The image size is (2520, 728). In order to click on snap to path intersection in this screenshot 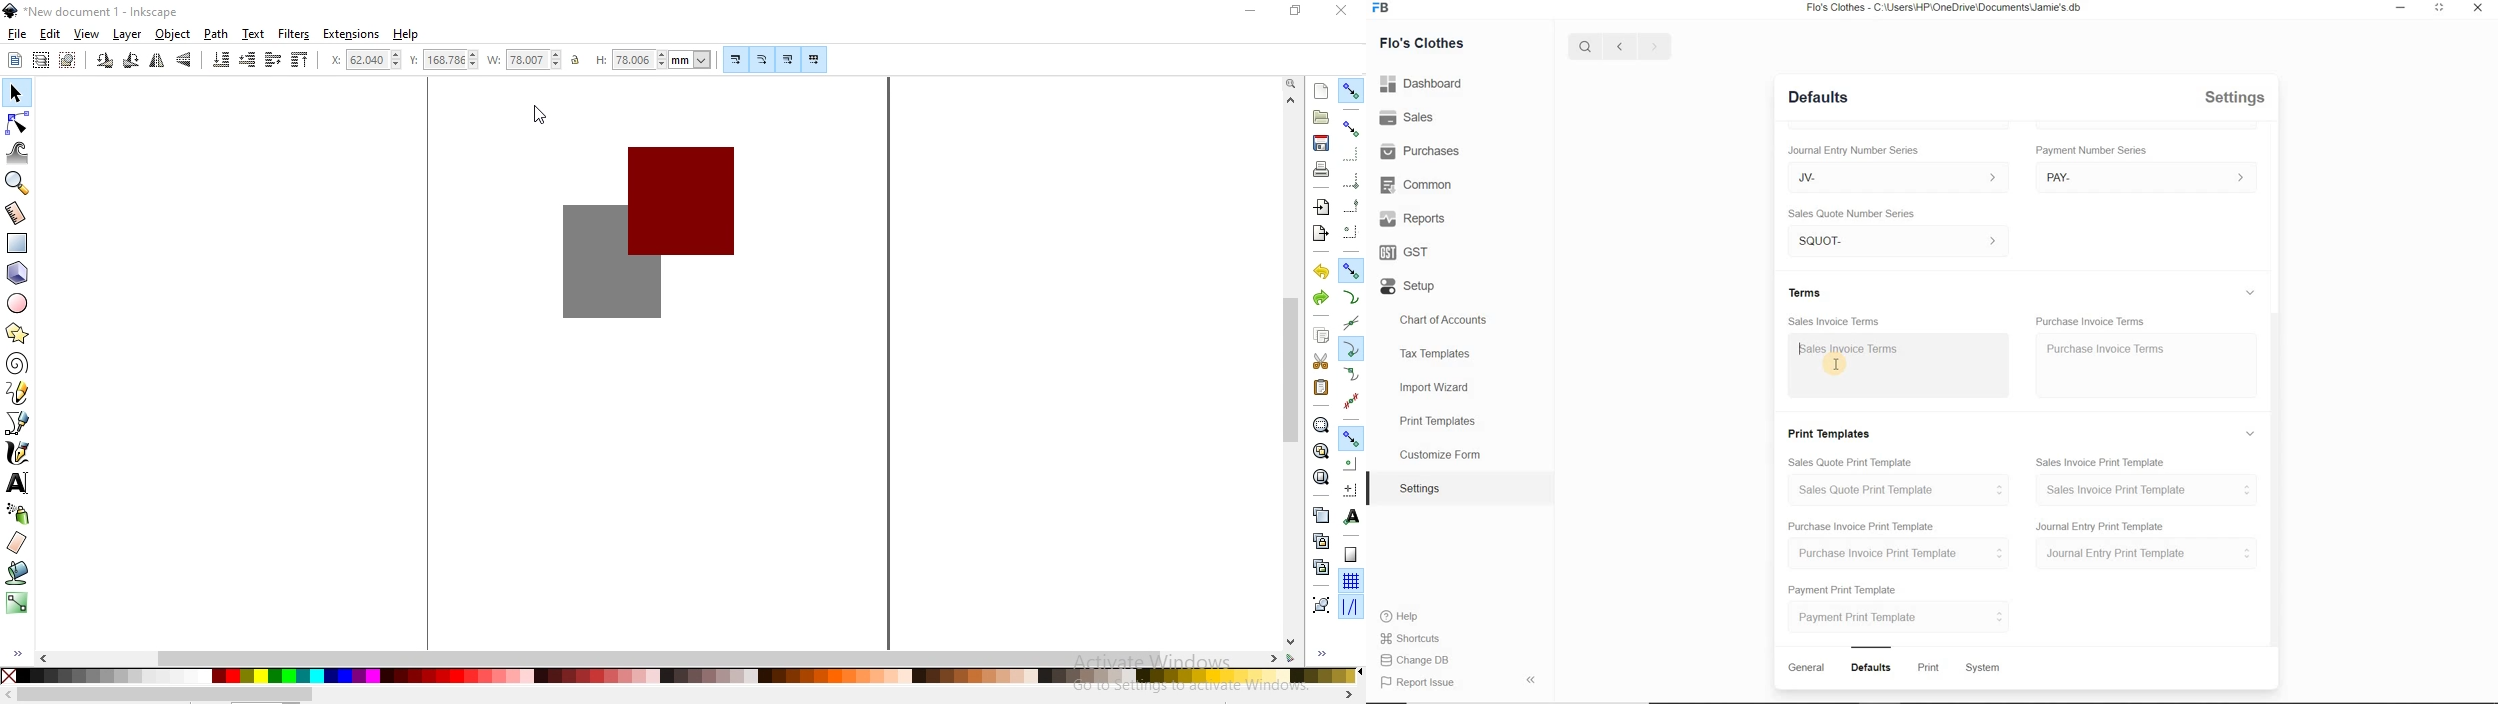, I will do `click(1349, 324)`.